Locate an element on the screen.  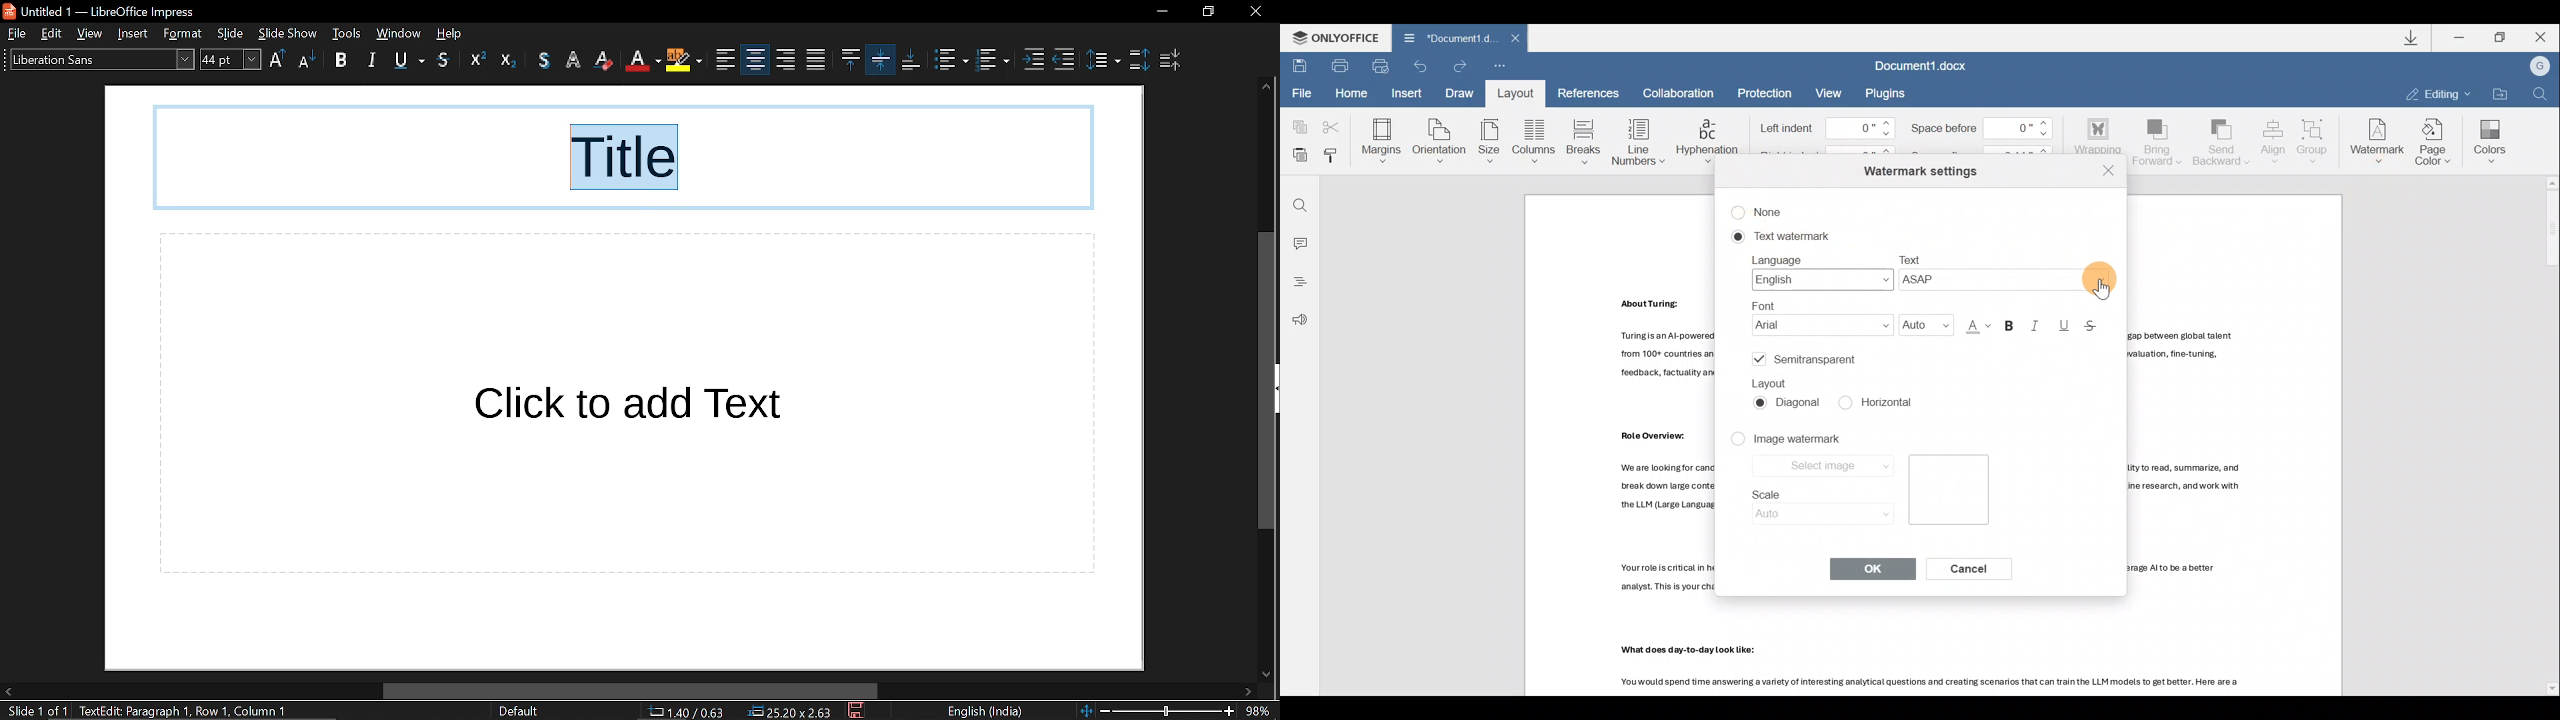
Columns is located at coordinates (1535, 139).